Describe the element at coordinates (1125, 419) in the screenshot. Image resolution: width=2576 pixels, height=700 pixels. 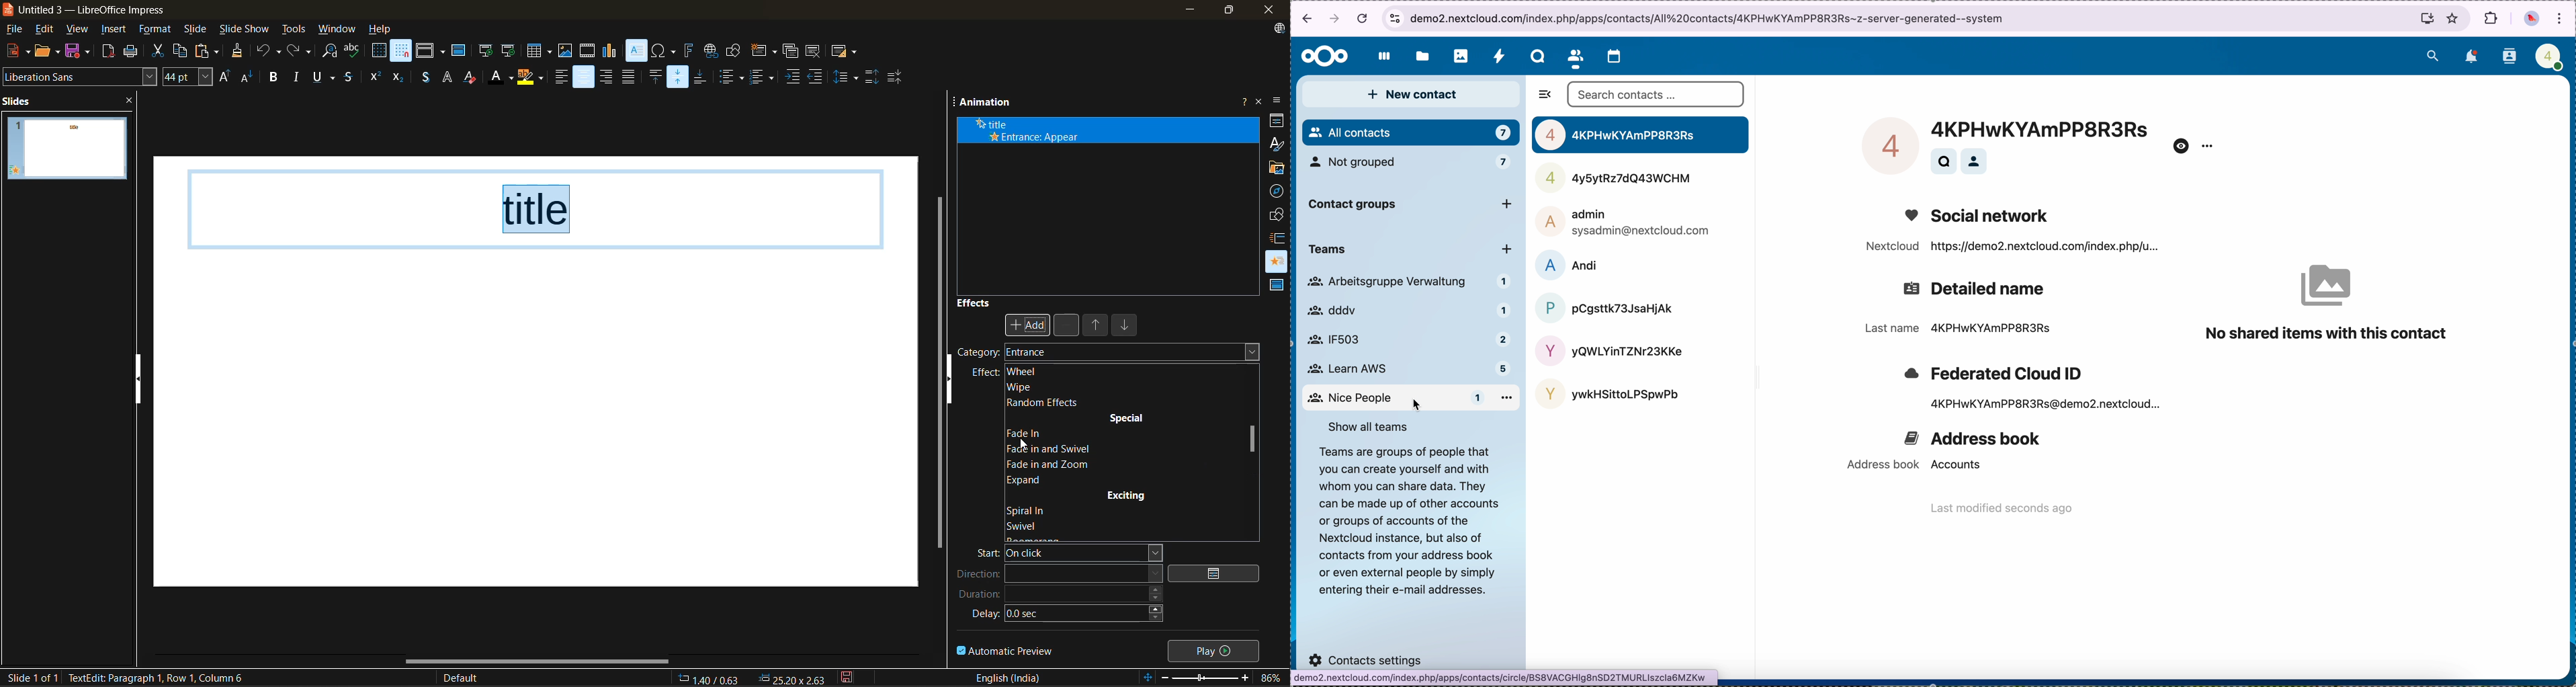
I see `special` at that location.